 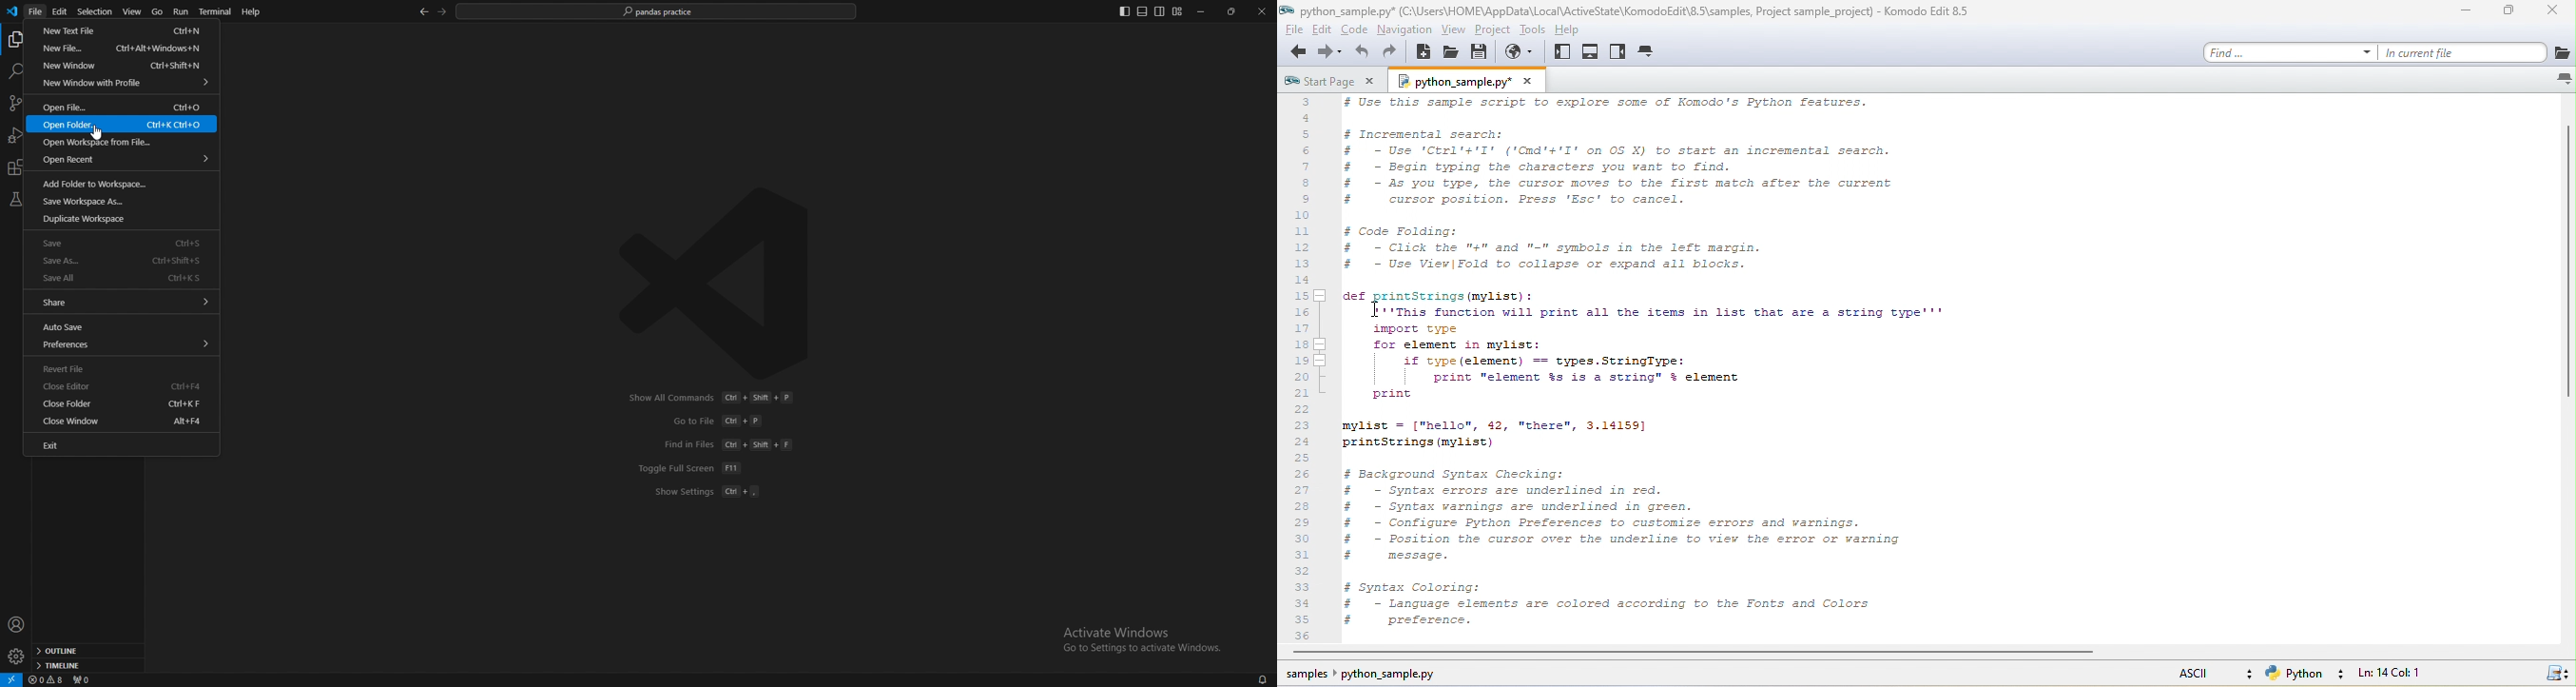 What do you see at coordinates (1138, 638) in the screenshot?
I see `Activate Windows
Go to Settings to activate Windows.` at bounding box center [1138, 638].